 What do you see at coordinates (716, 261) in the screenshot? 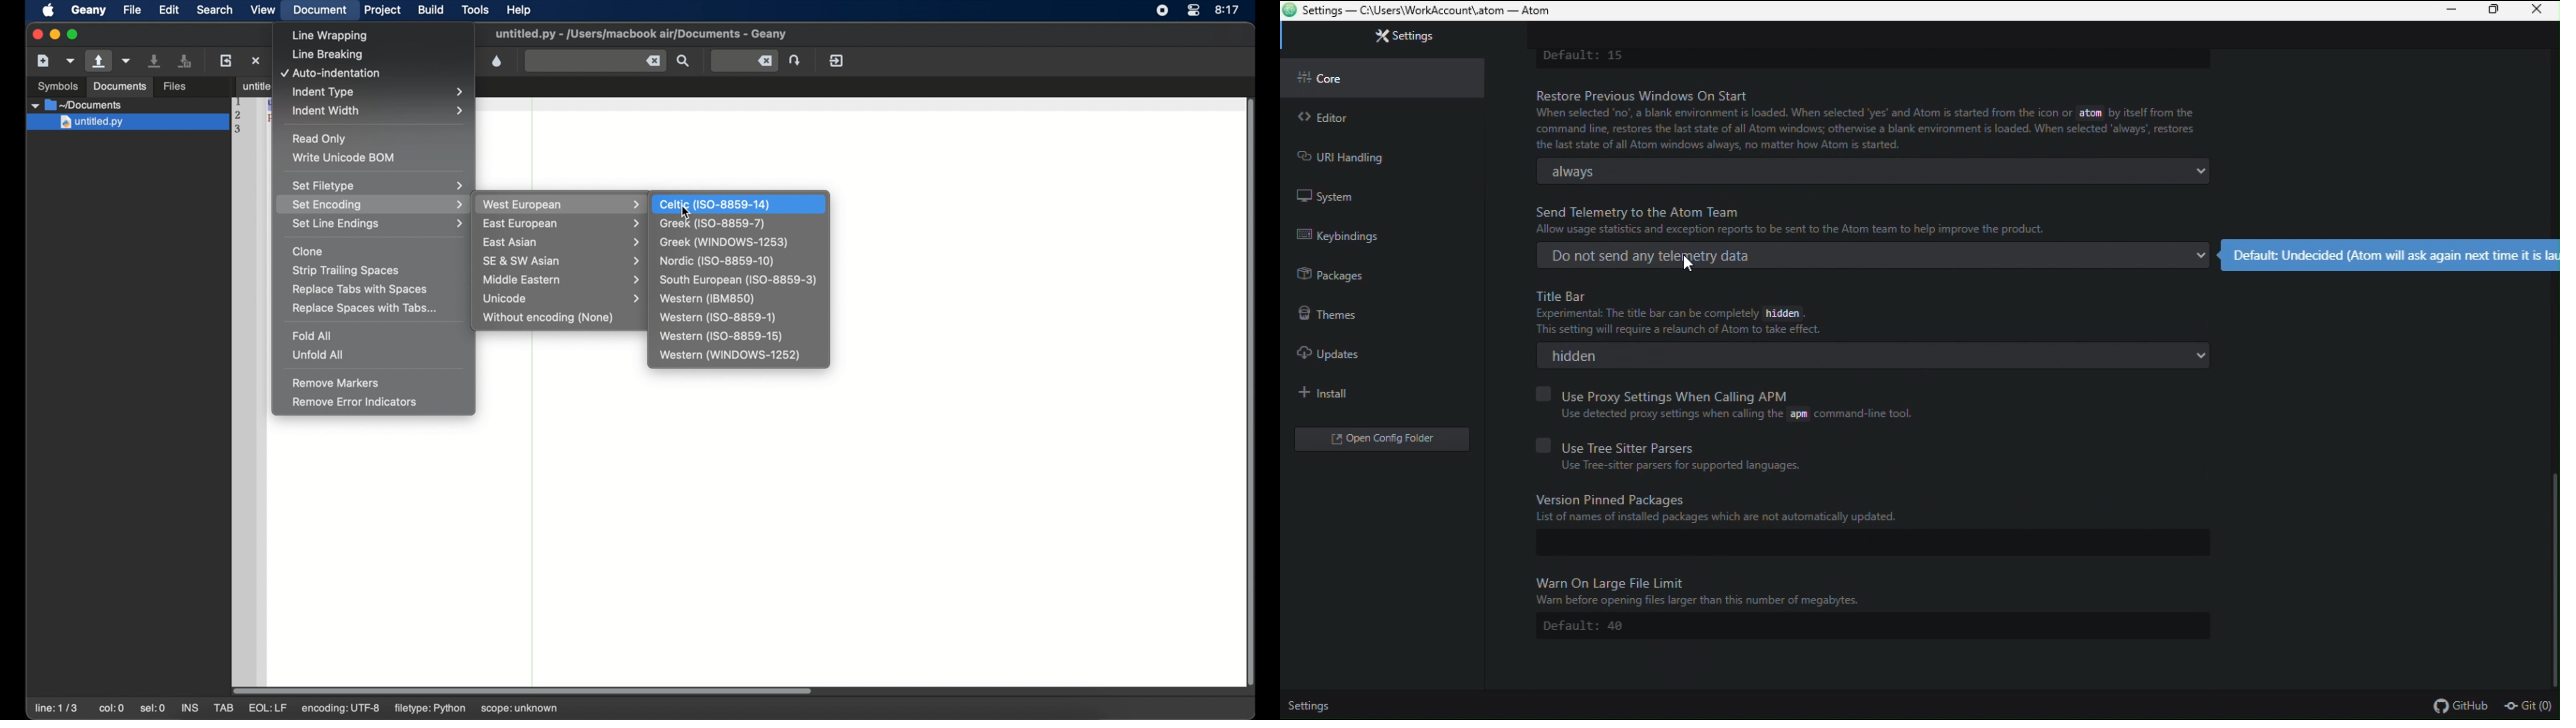
I see `nordic` at bounding box center [716, 261].